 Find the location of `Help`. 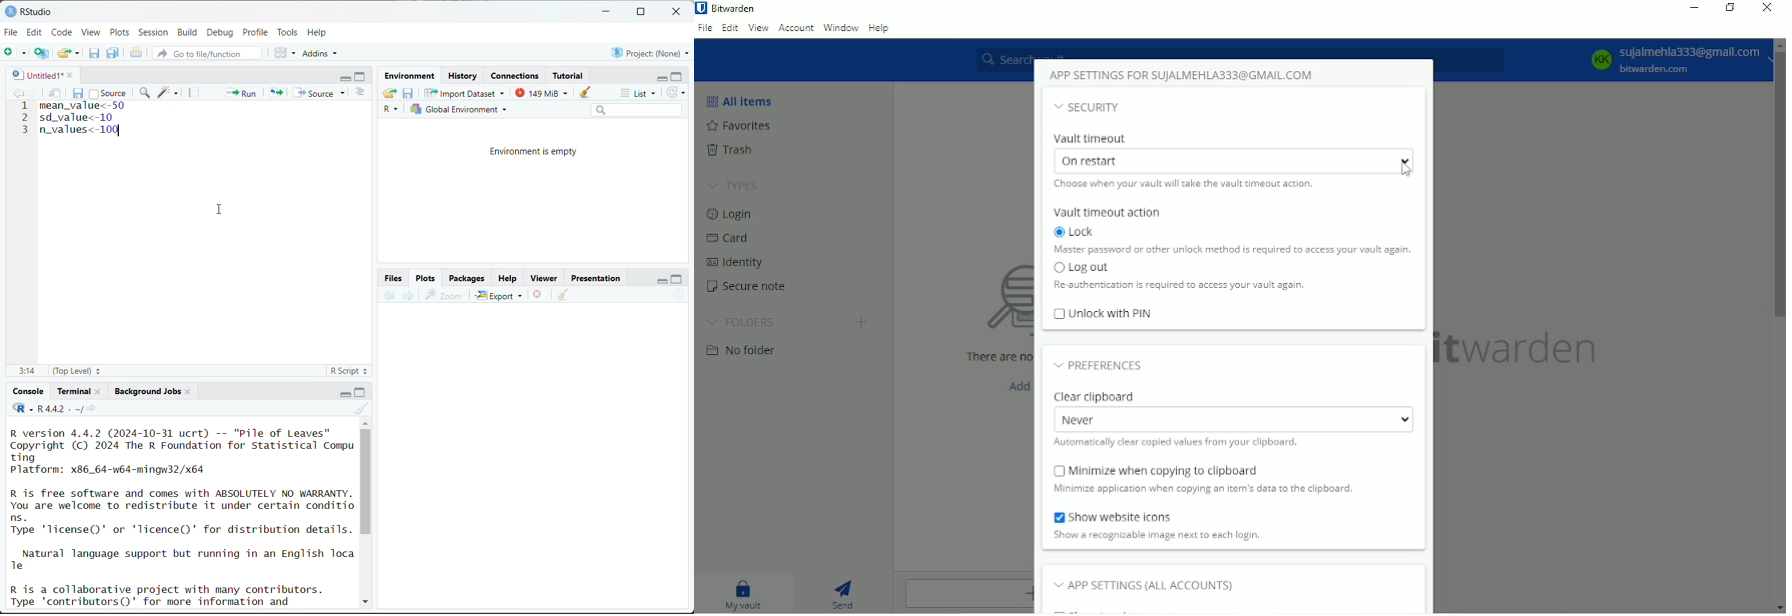

Help is located at coordinates (508, 279).